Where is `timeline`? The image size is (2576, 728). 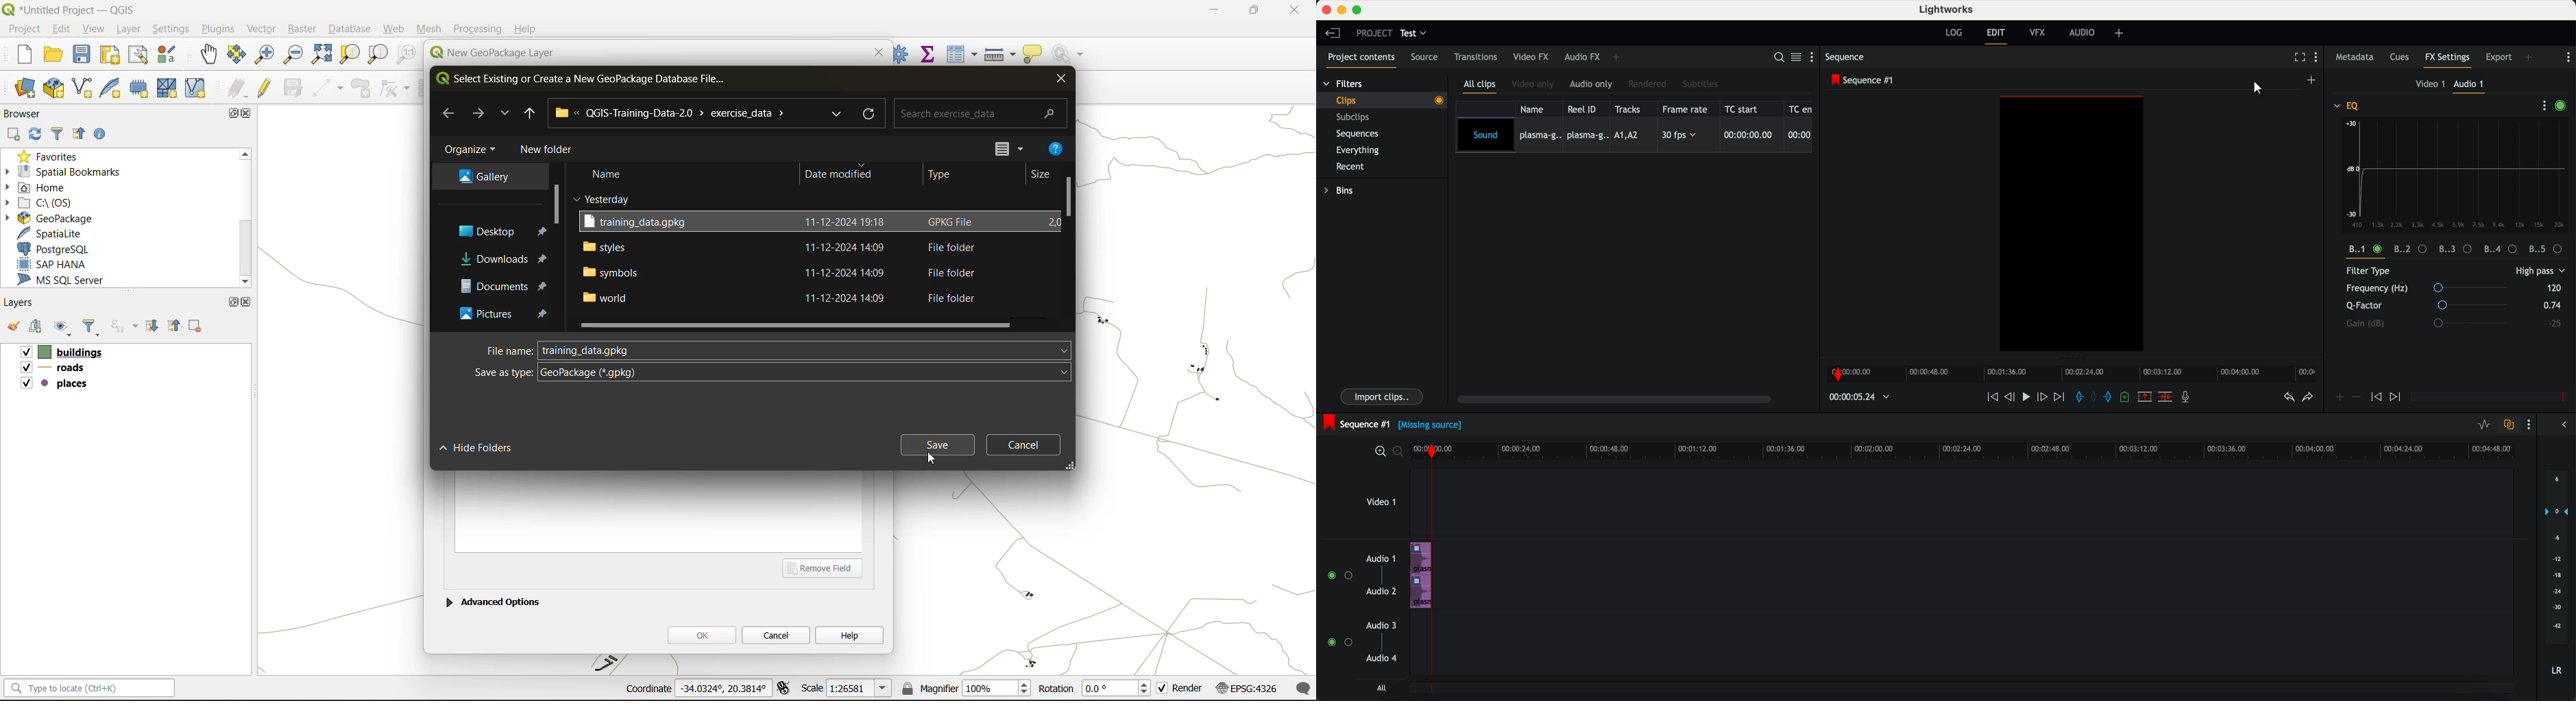
timeline is located at coordinates (1970, 451).